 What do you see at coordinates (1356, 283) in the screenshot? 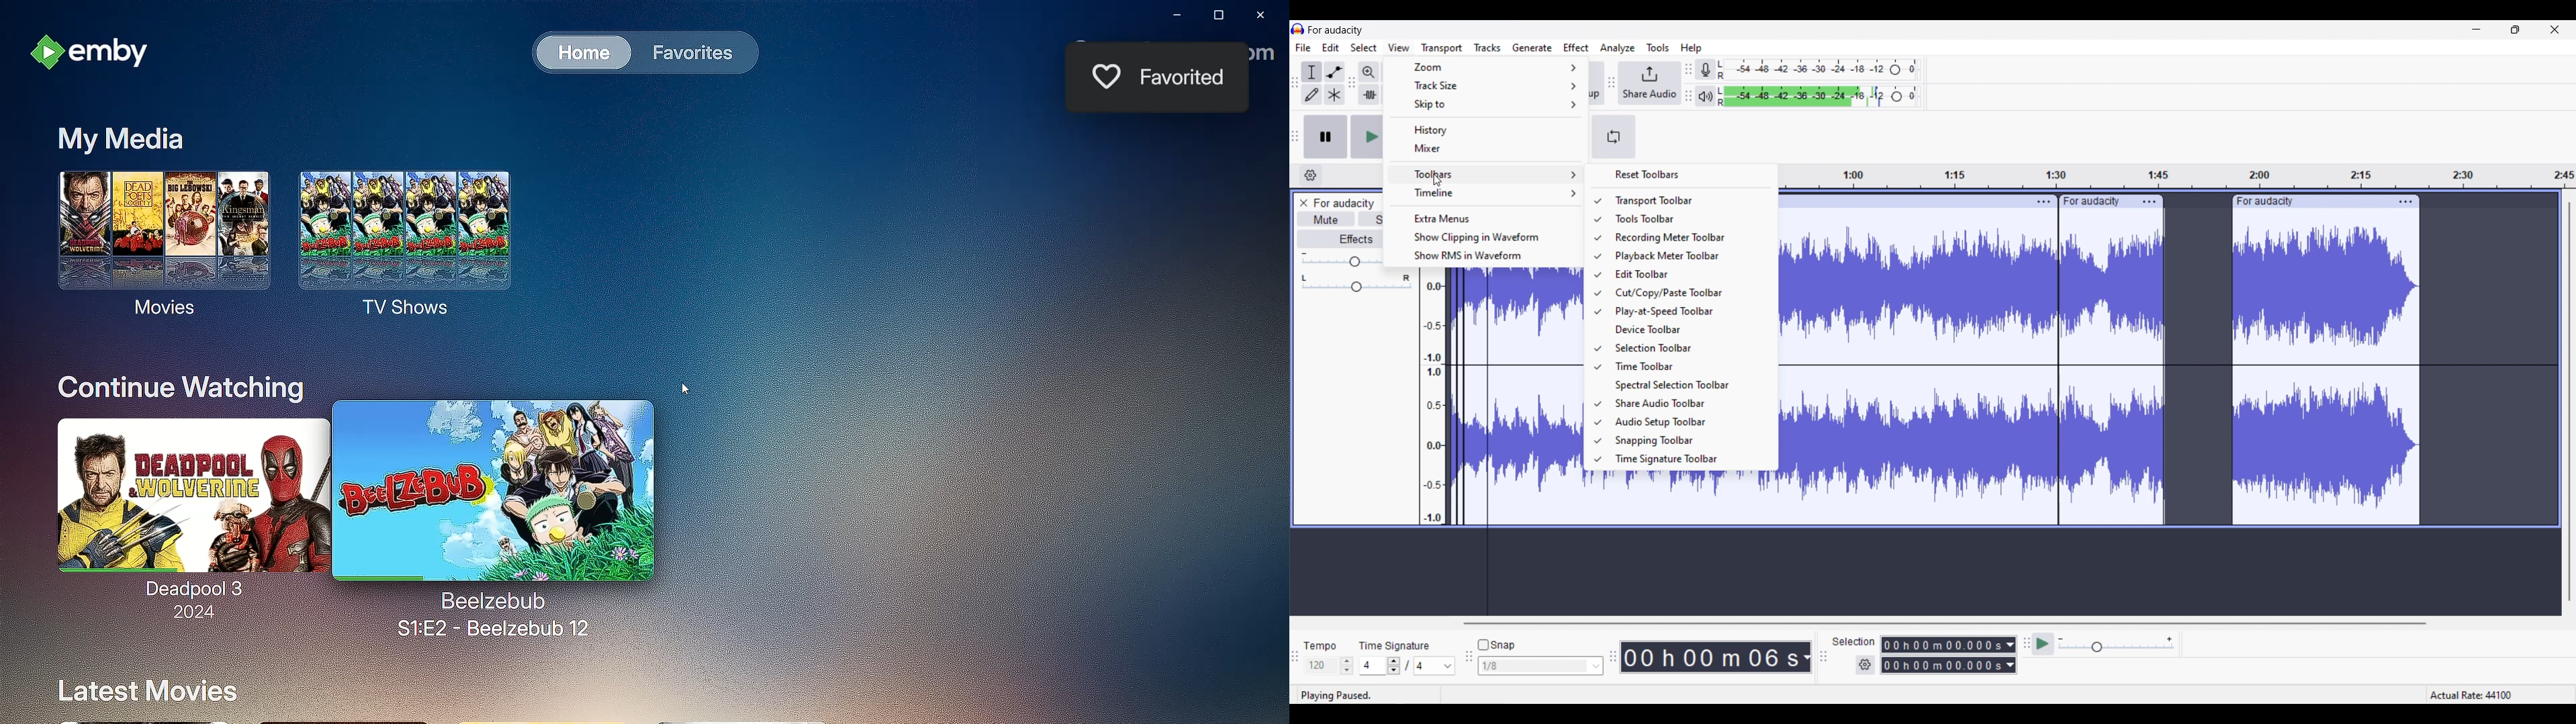
I see `Pan slider` at bounding box center [1356, 283].